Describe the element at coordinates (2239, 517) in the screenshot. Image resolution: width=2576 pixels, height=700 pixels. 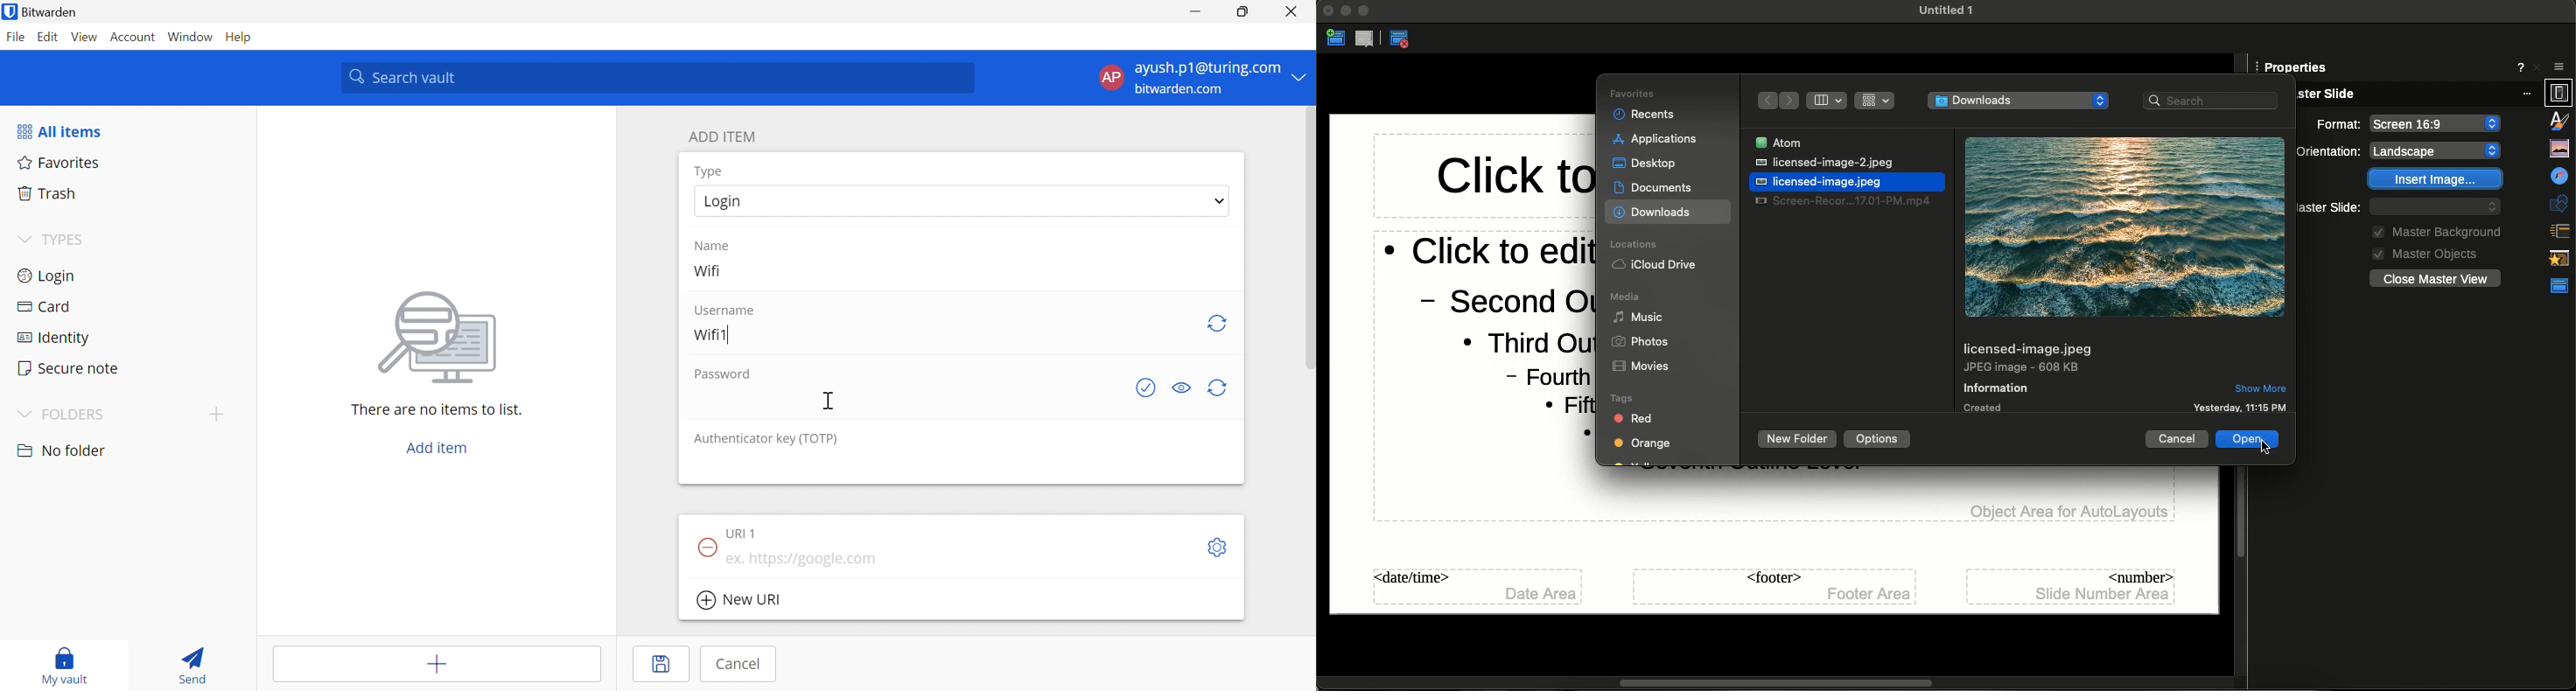
I see `Scroll` at that location.